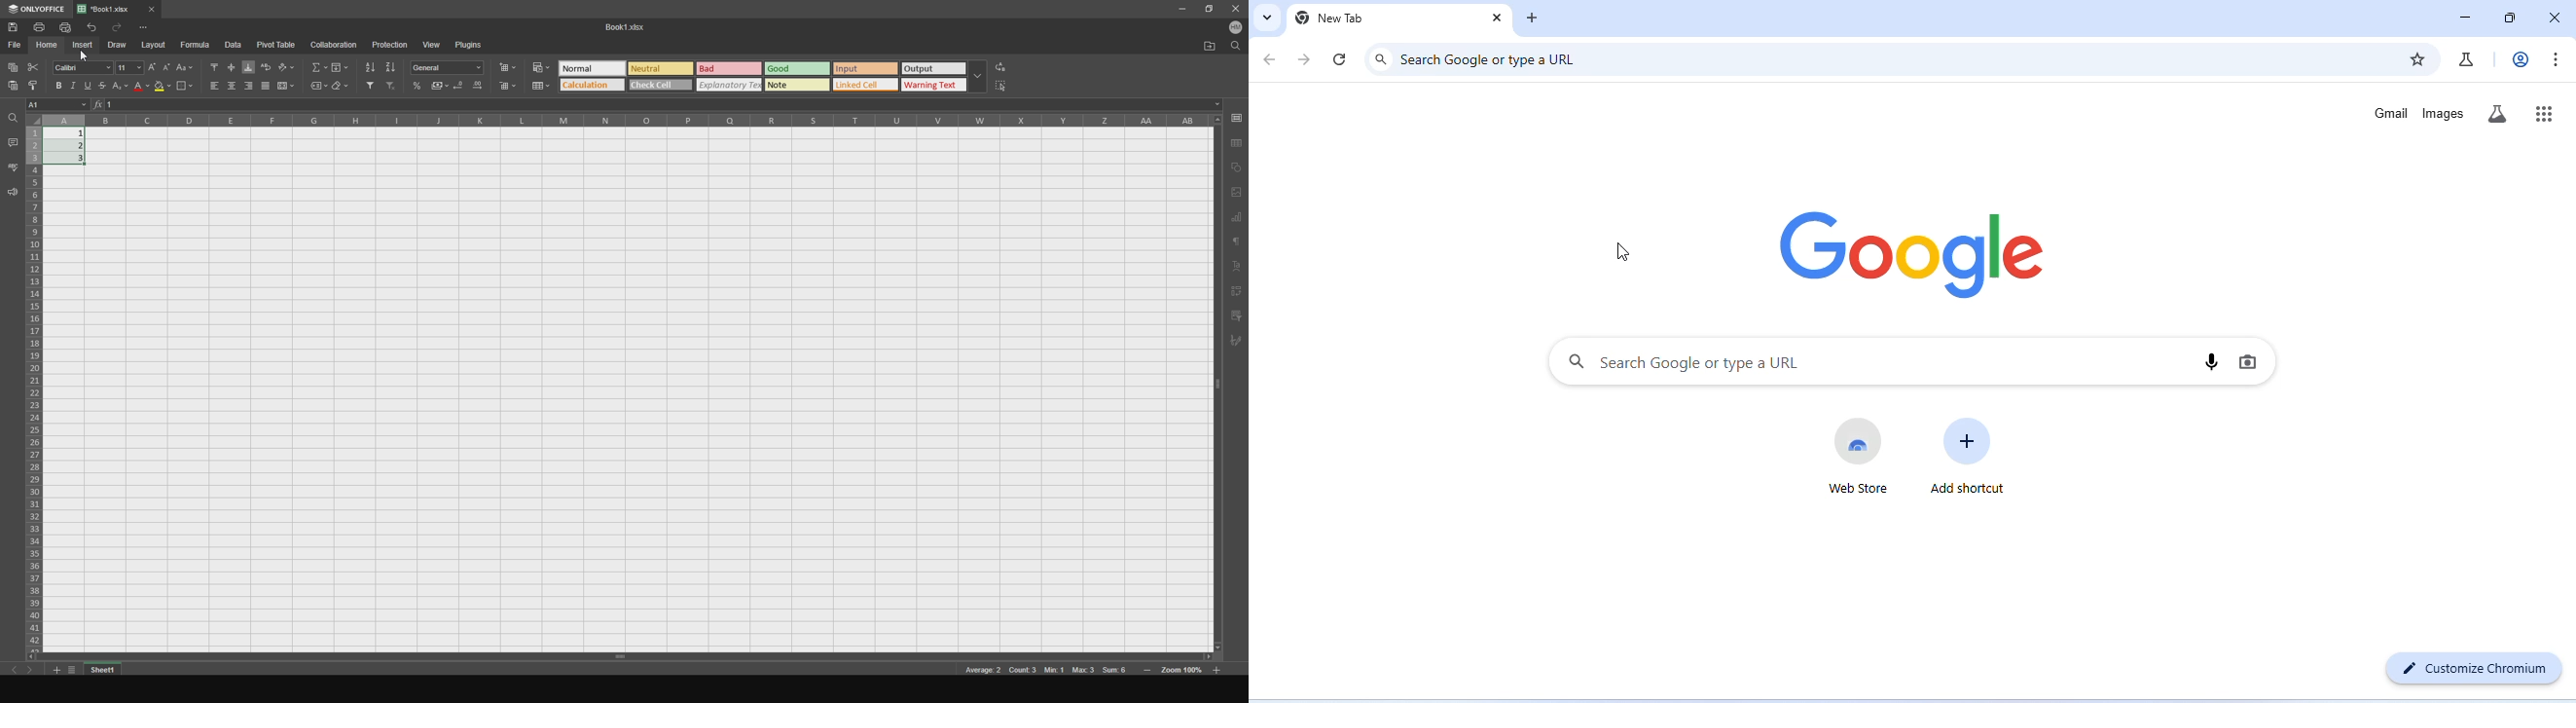 Image resolution: width=2576 pixels, height=728 pixels. Describe the element at coordinates (340, 66) in the screenshot. I see `fill` at that location.